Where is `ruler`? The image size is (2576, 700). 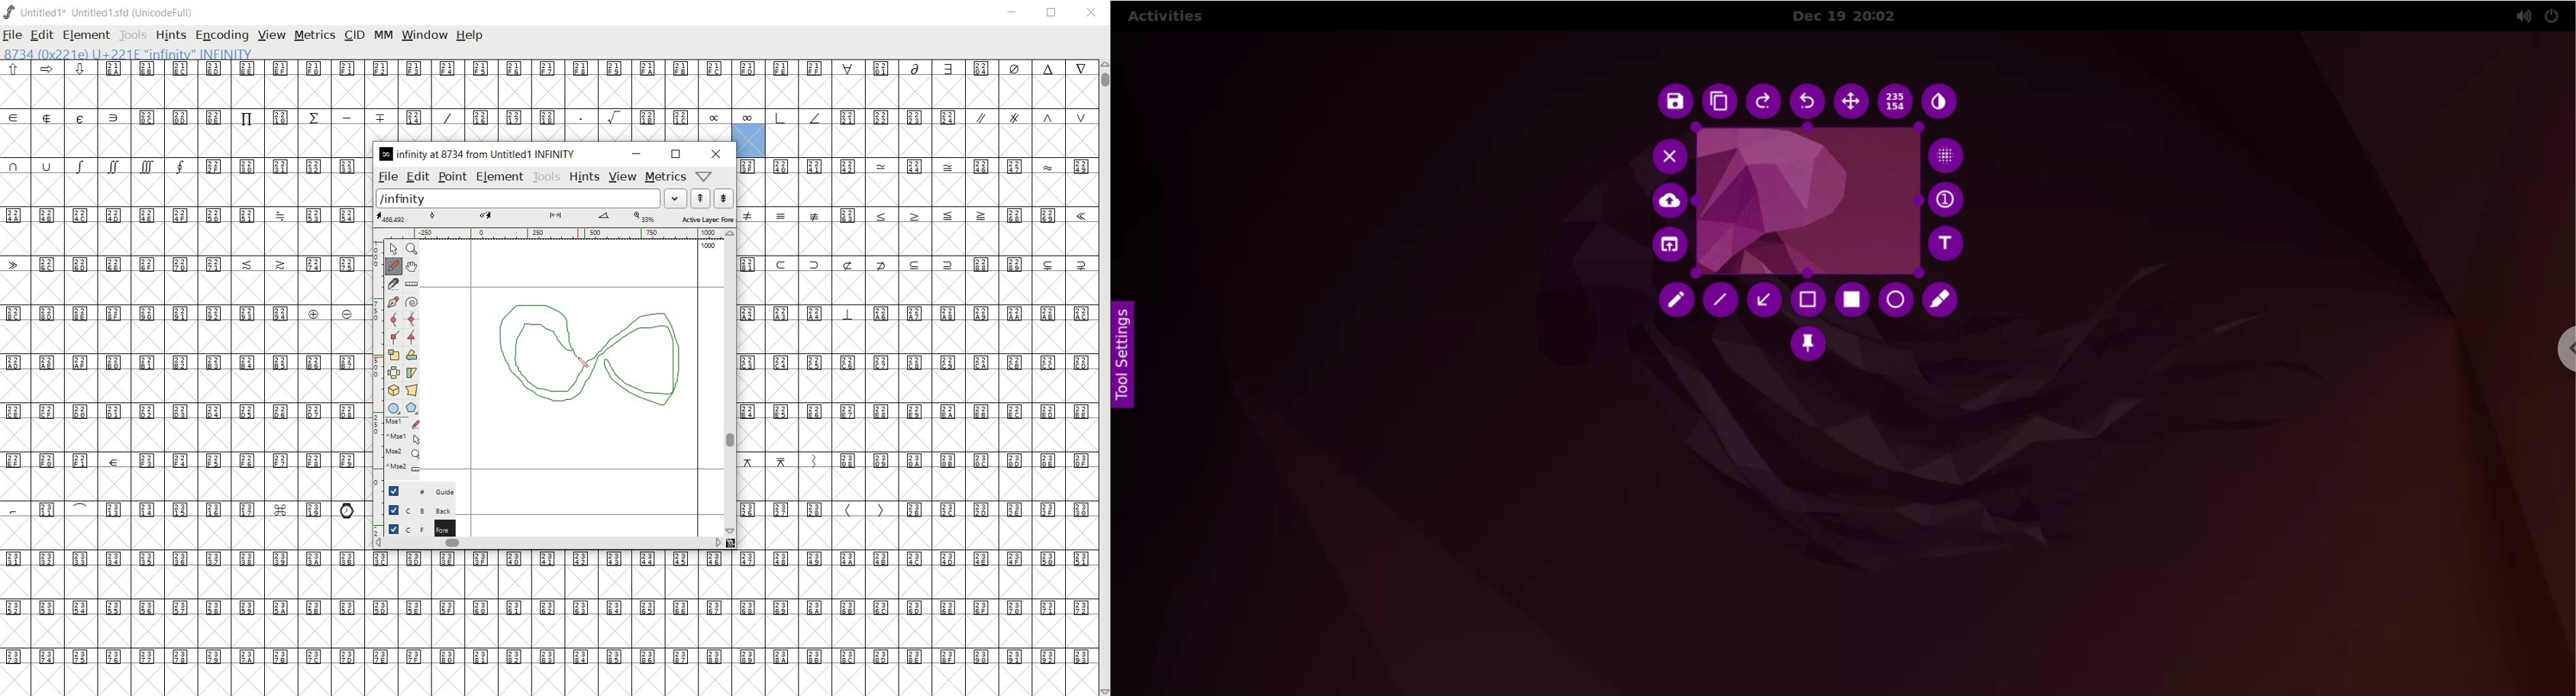 ruler is located at coordinates (554, 234).